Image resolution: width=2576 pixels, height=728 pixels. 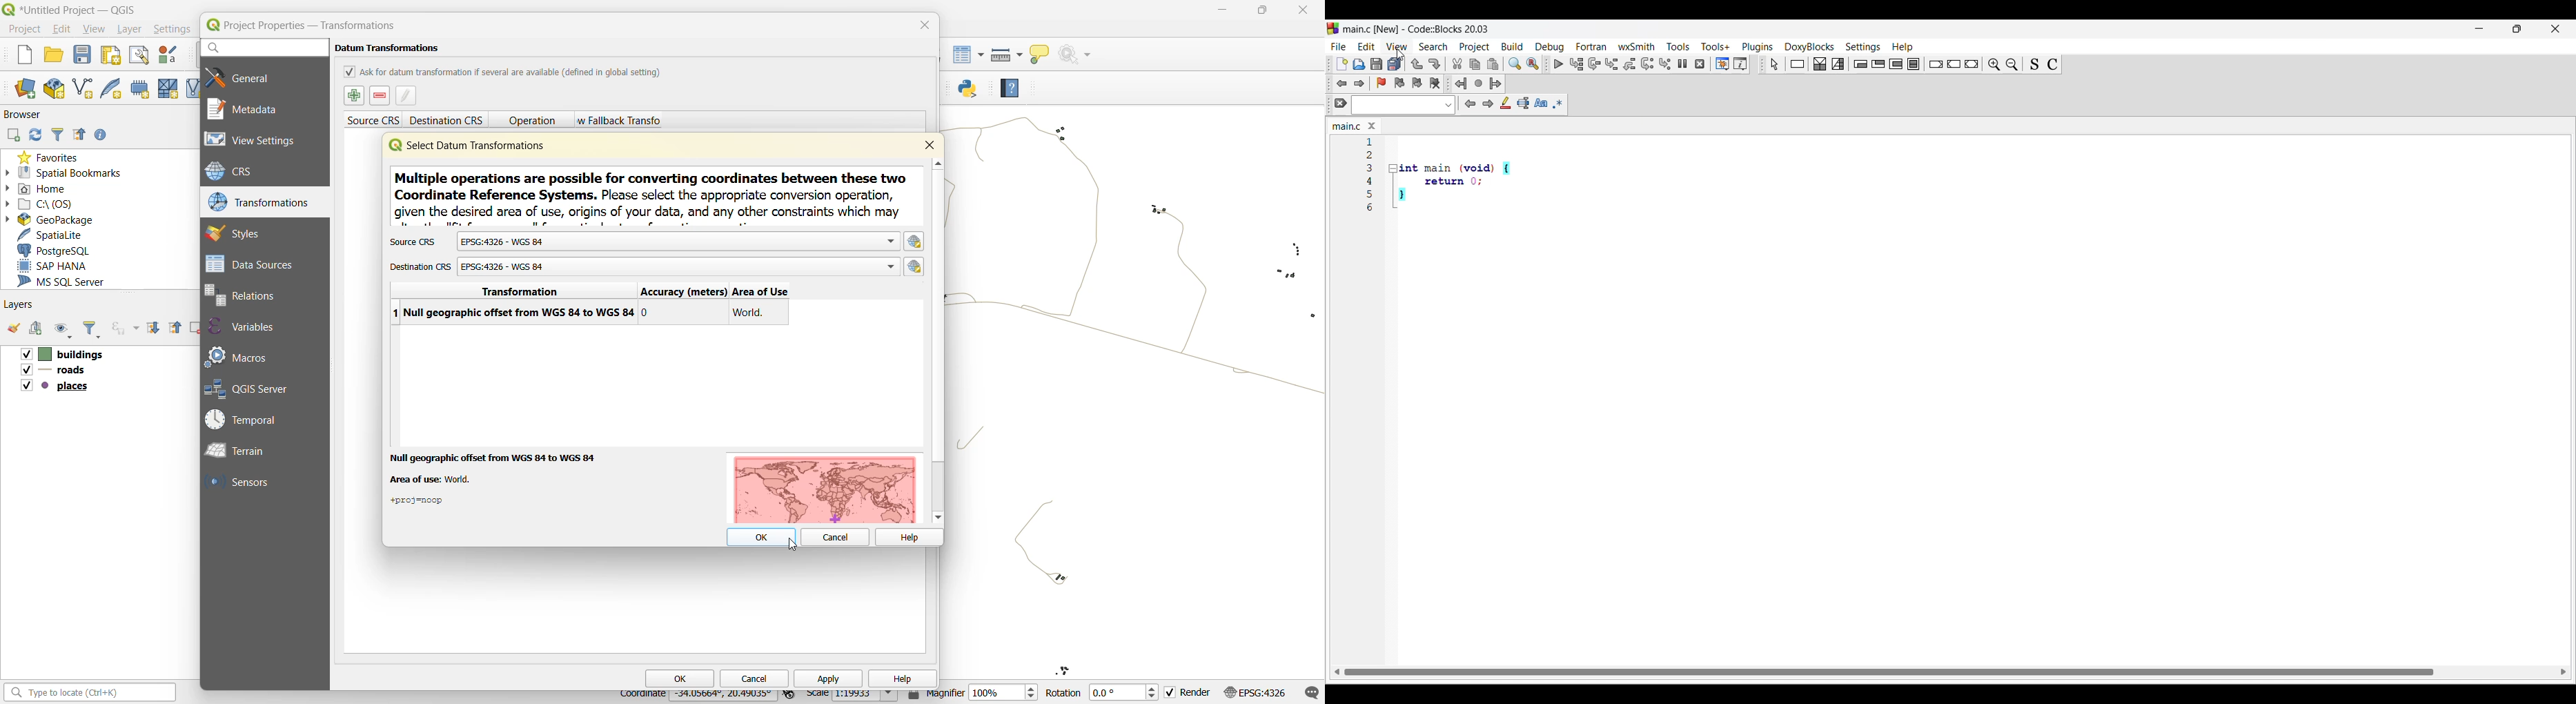 I want to click on Save everything, so click(x=1395, y=64).